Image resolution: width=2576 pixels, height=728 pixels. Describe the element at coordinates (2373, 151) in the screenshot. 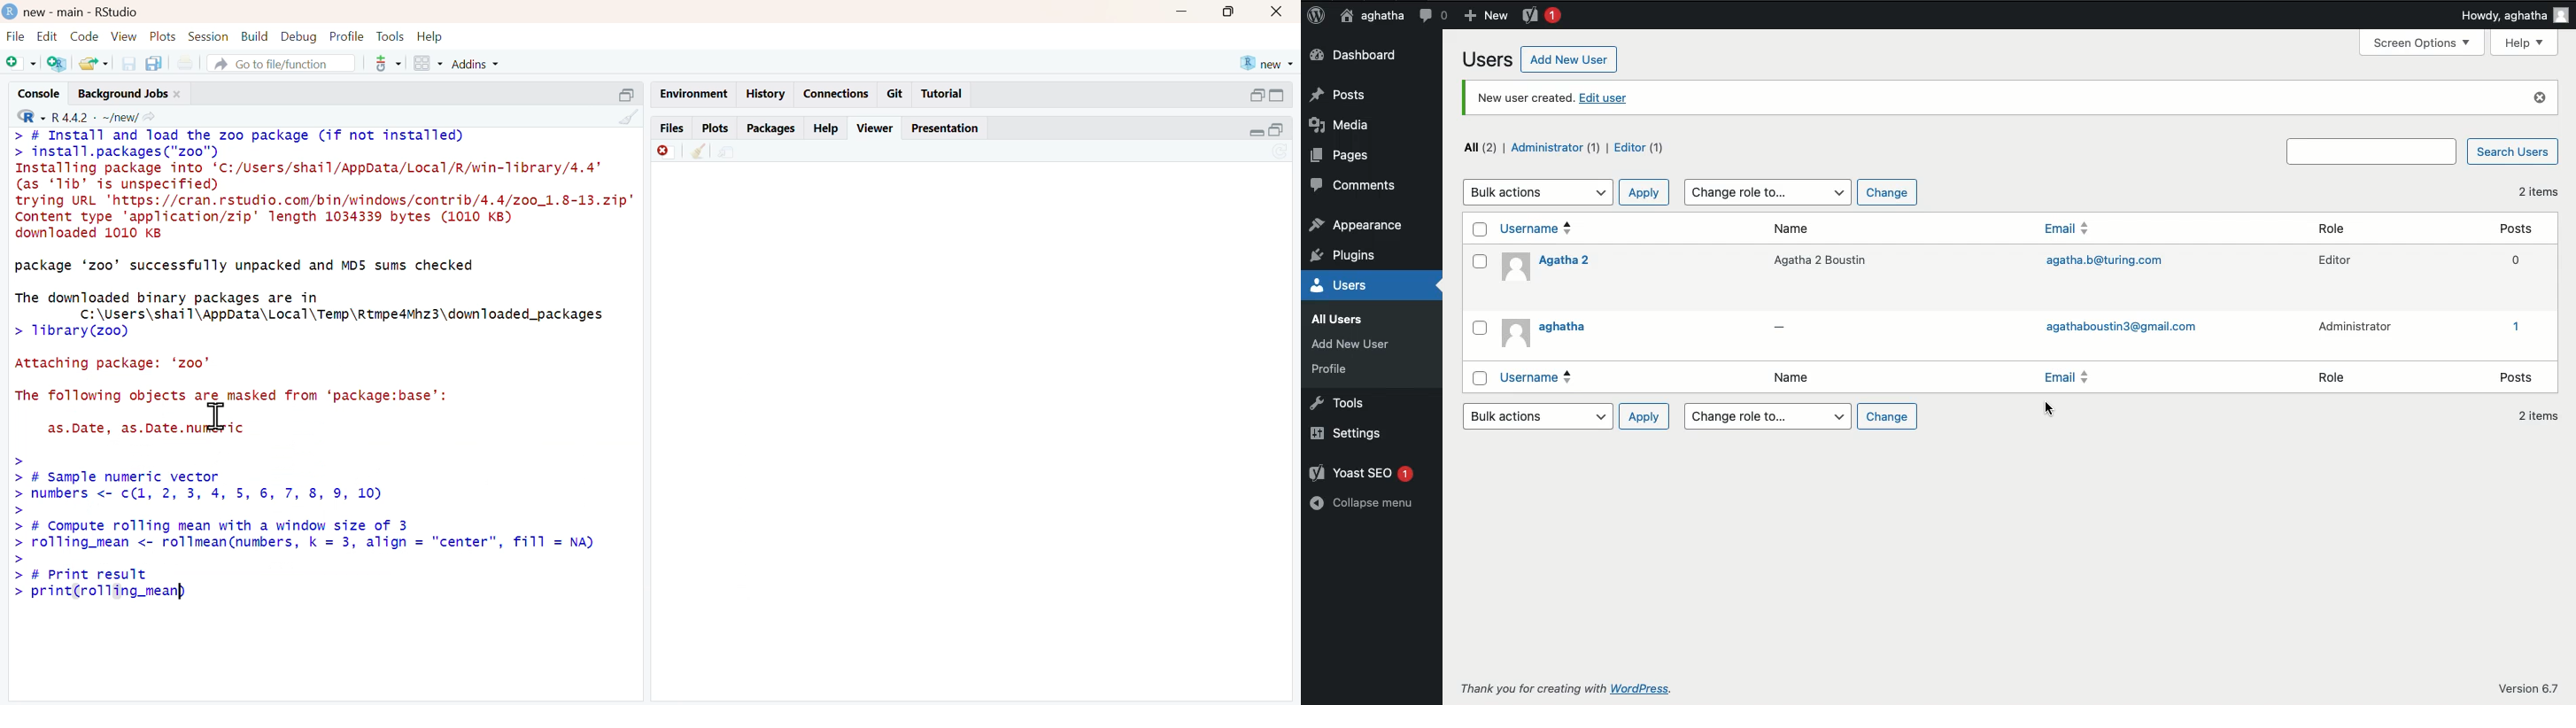

I see `Search users` at that location.